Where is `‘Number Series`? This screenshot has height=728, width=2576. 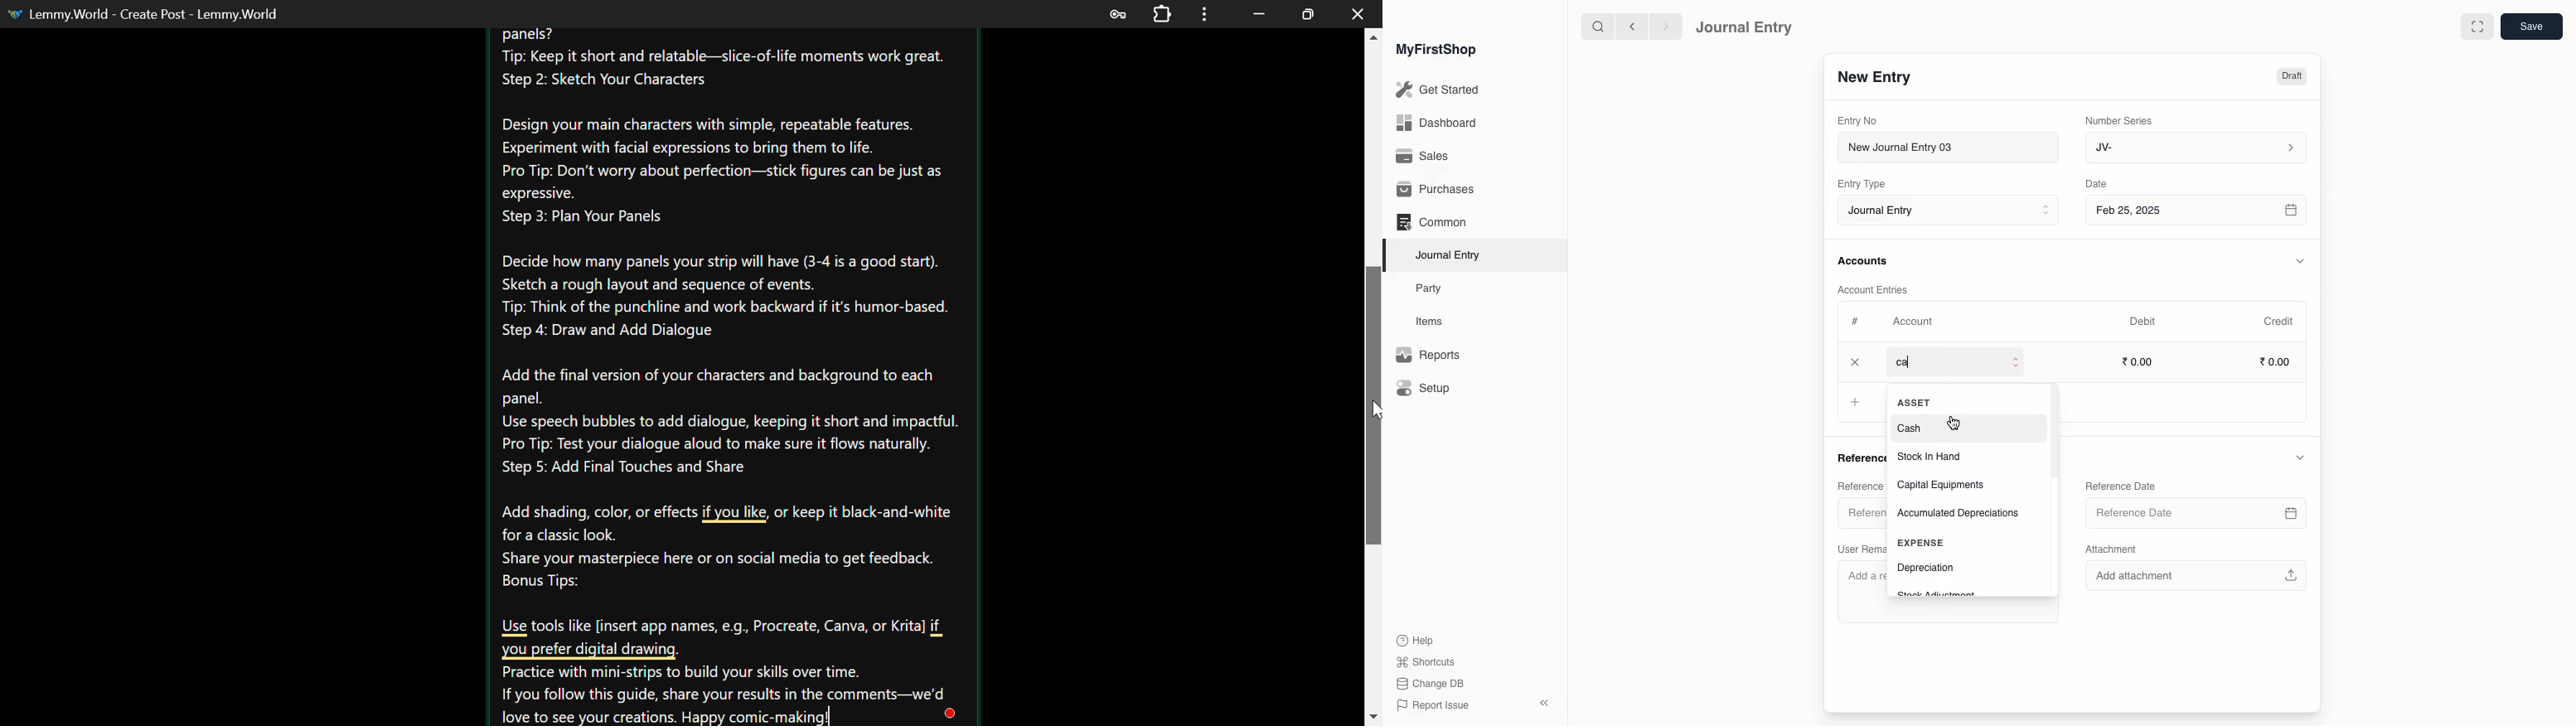 ‘Number Series is located at coordinates (2119, 119).